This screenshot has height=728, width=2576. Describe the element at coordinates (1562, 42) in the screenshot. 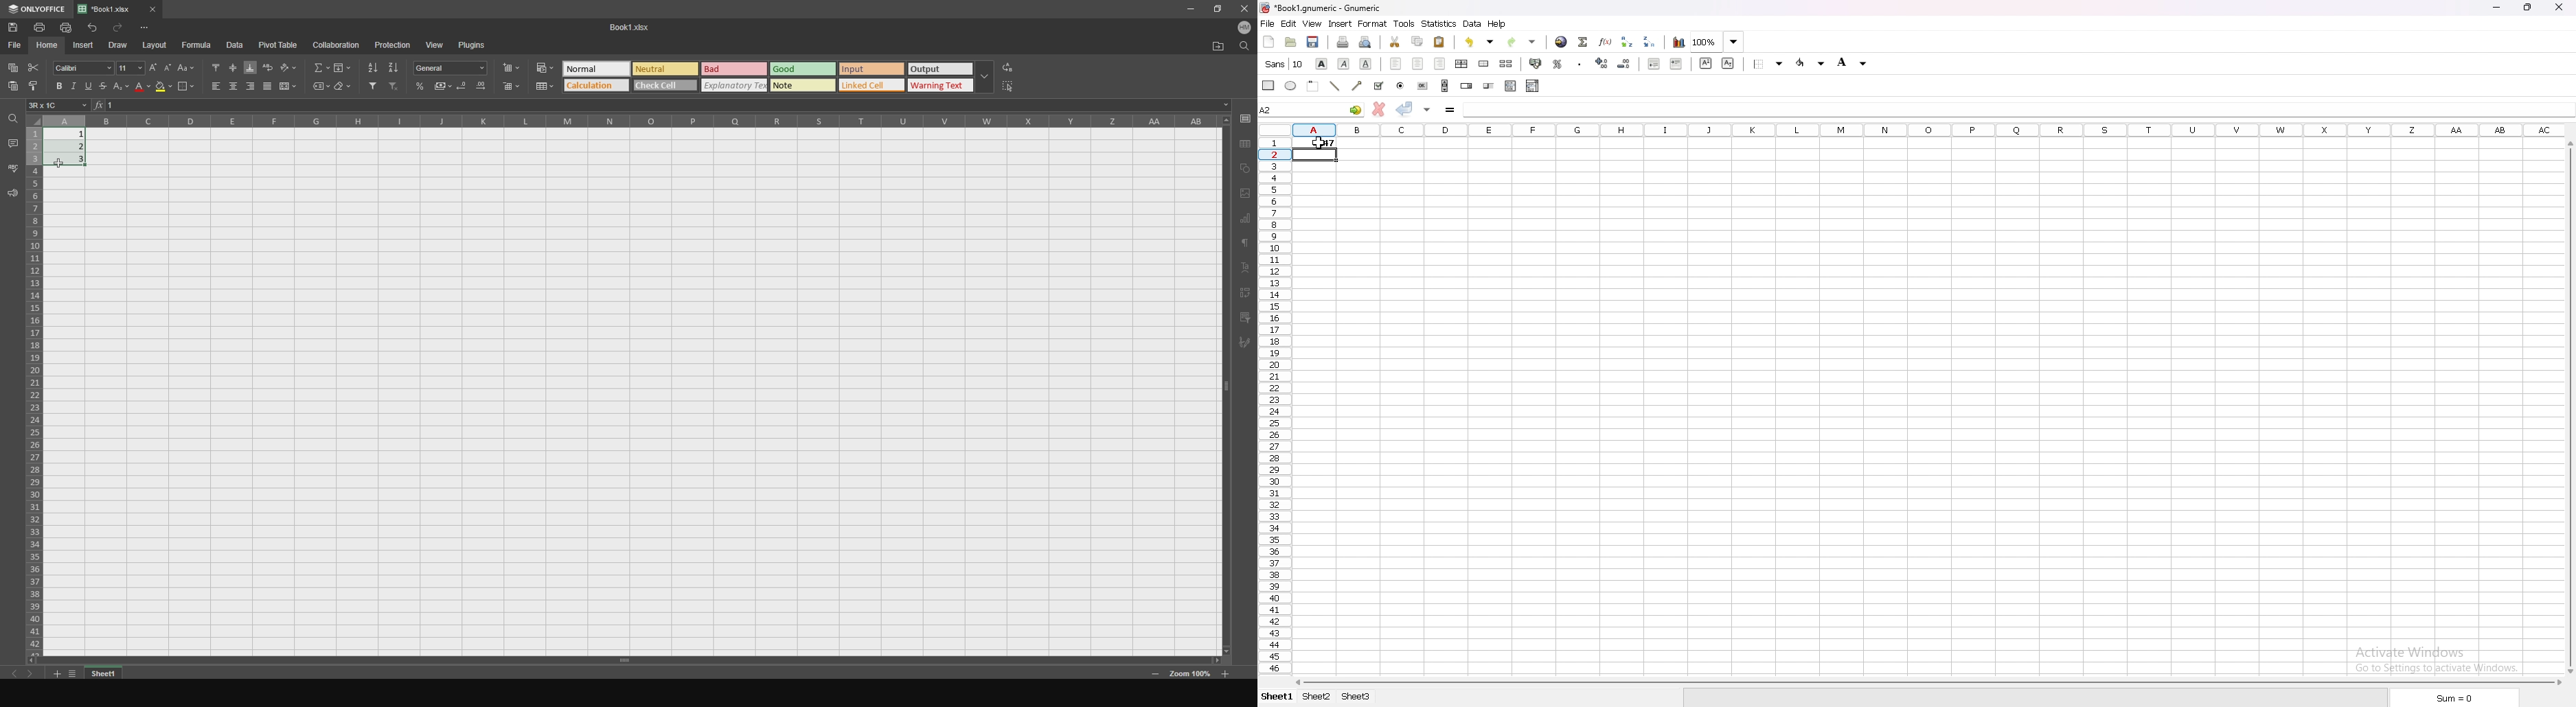

I see `hyperlink` at that location.